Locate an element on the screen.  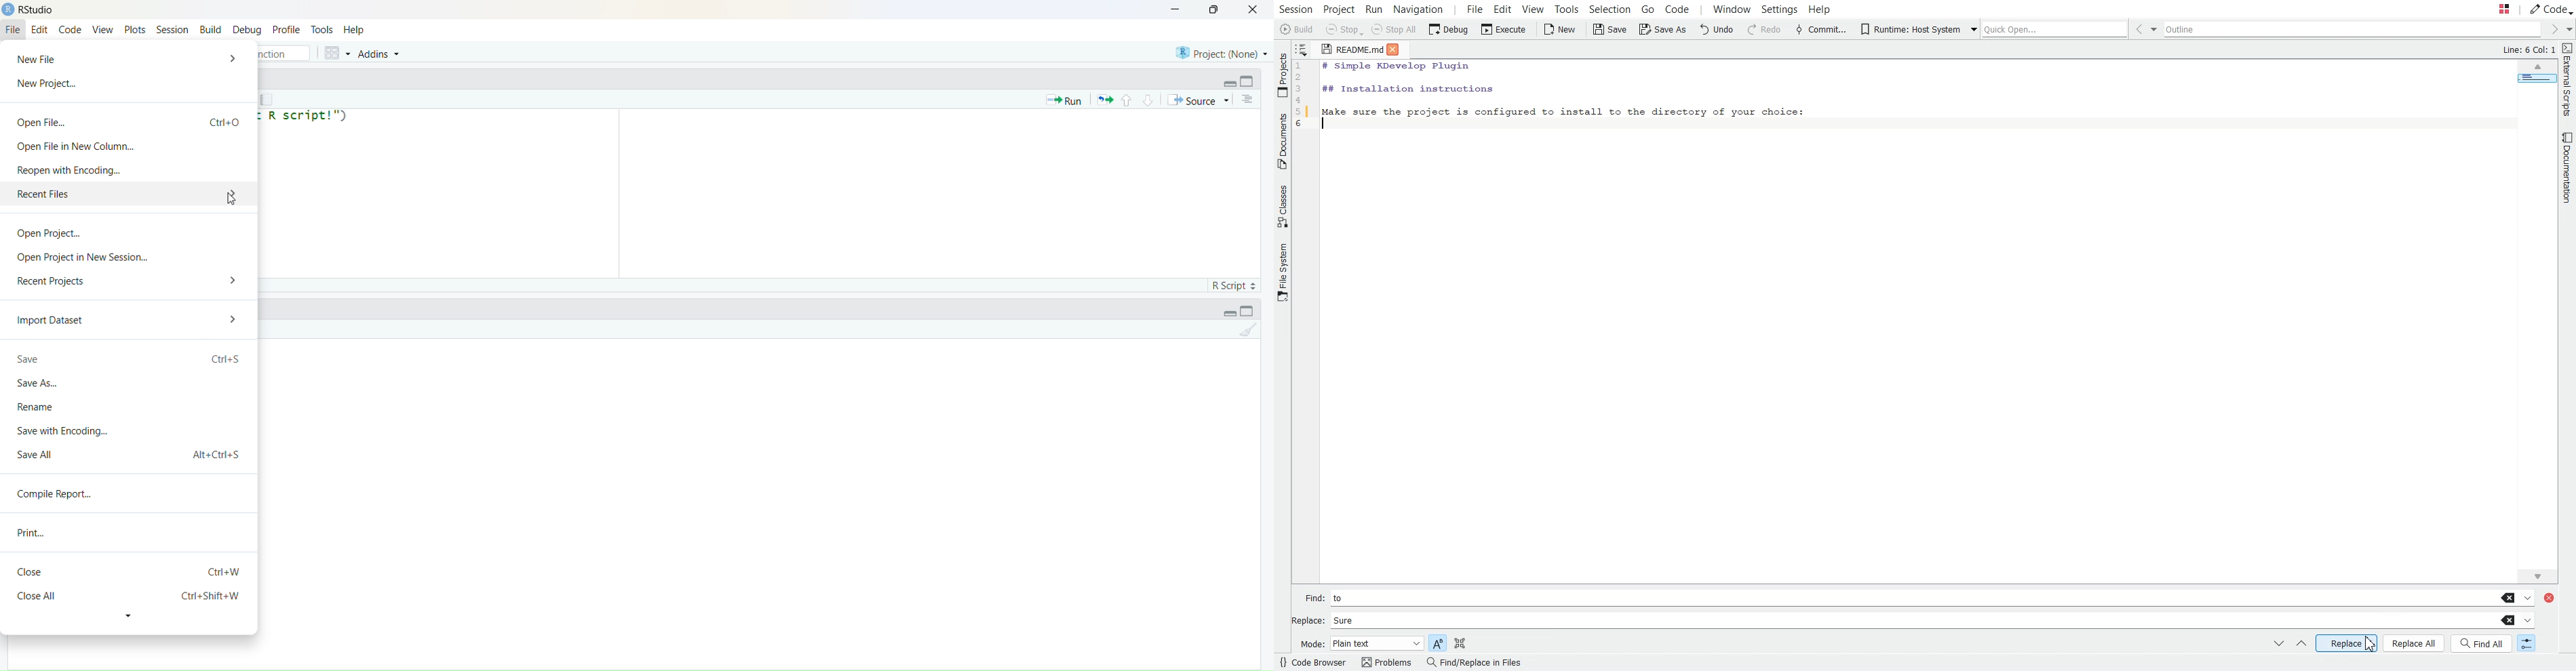
Show document outline (Ctrl + Shift + O) is located at coordinates (1249, 99).